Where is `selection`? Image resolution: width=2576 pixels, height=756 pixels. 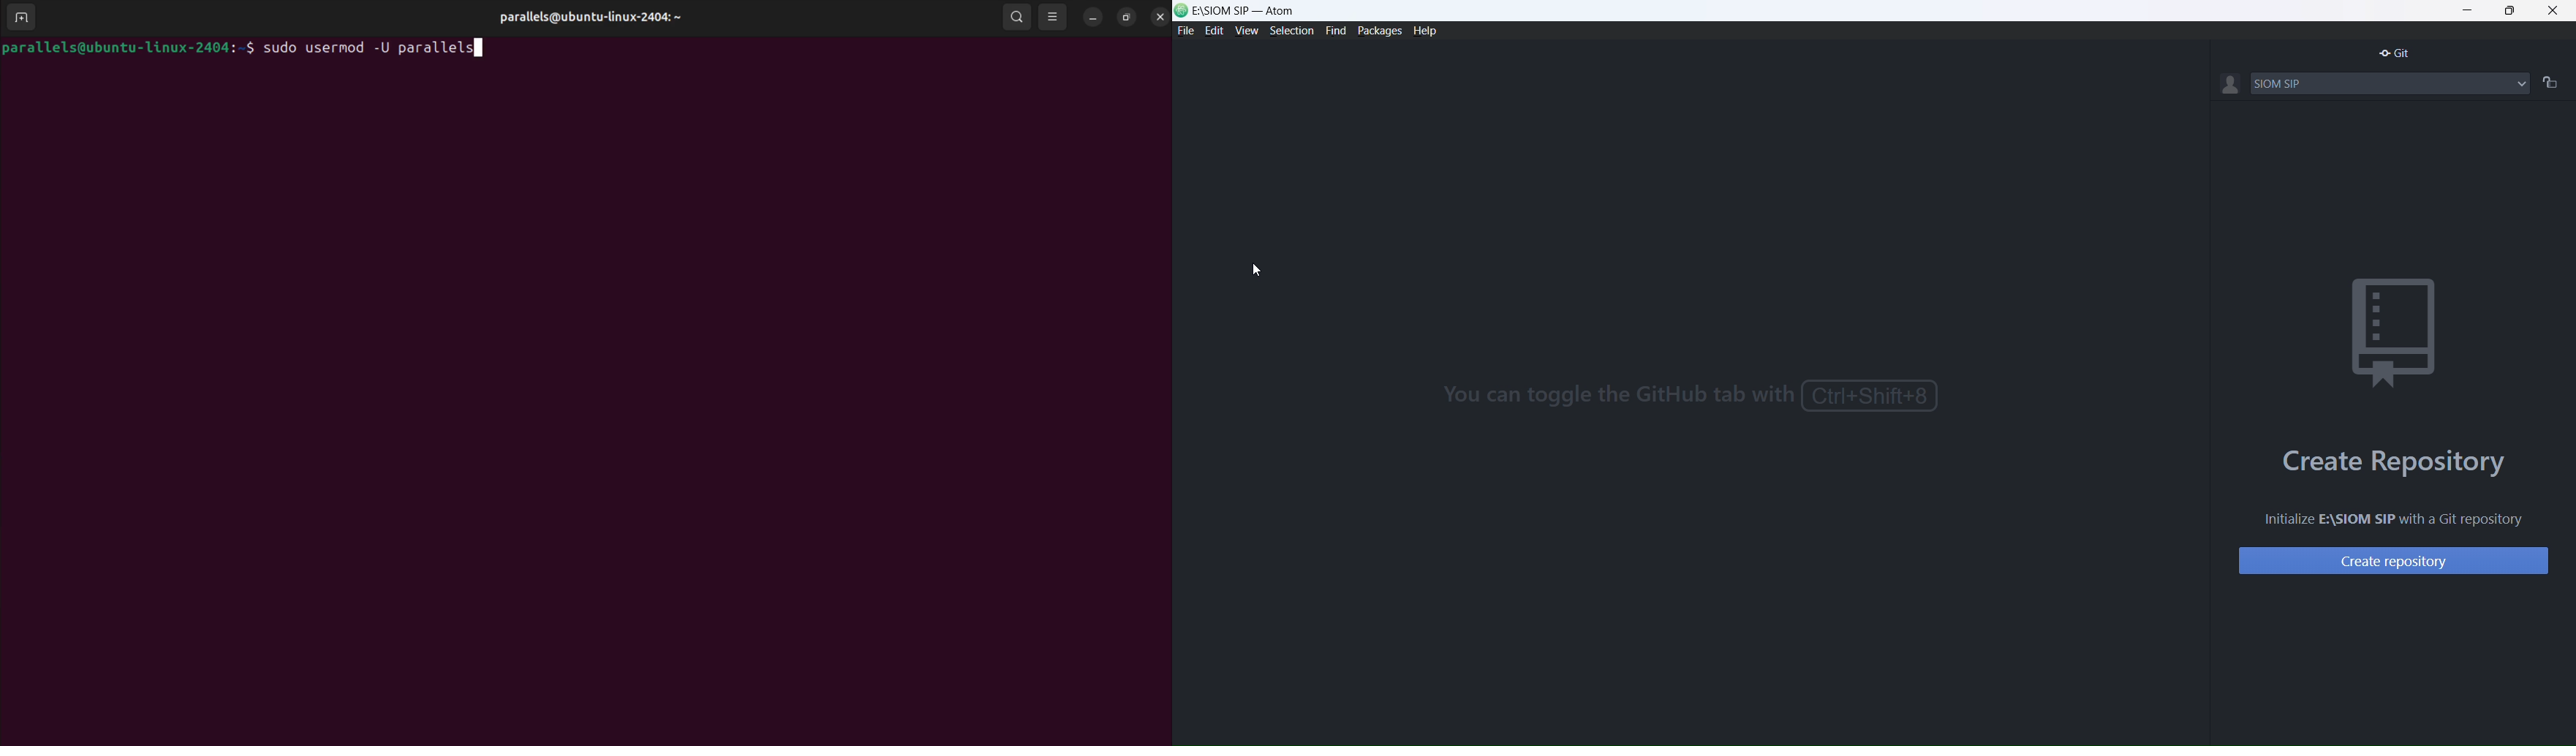 selection is located at coordinates (1293, 31).